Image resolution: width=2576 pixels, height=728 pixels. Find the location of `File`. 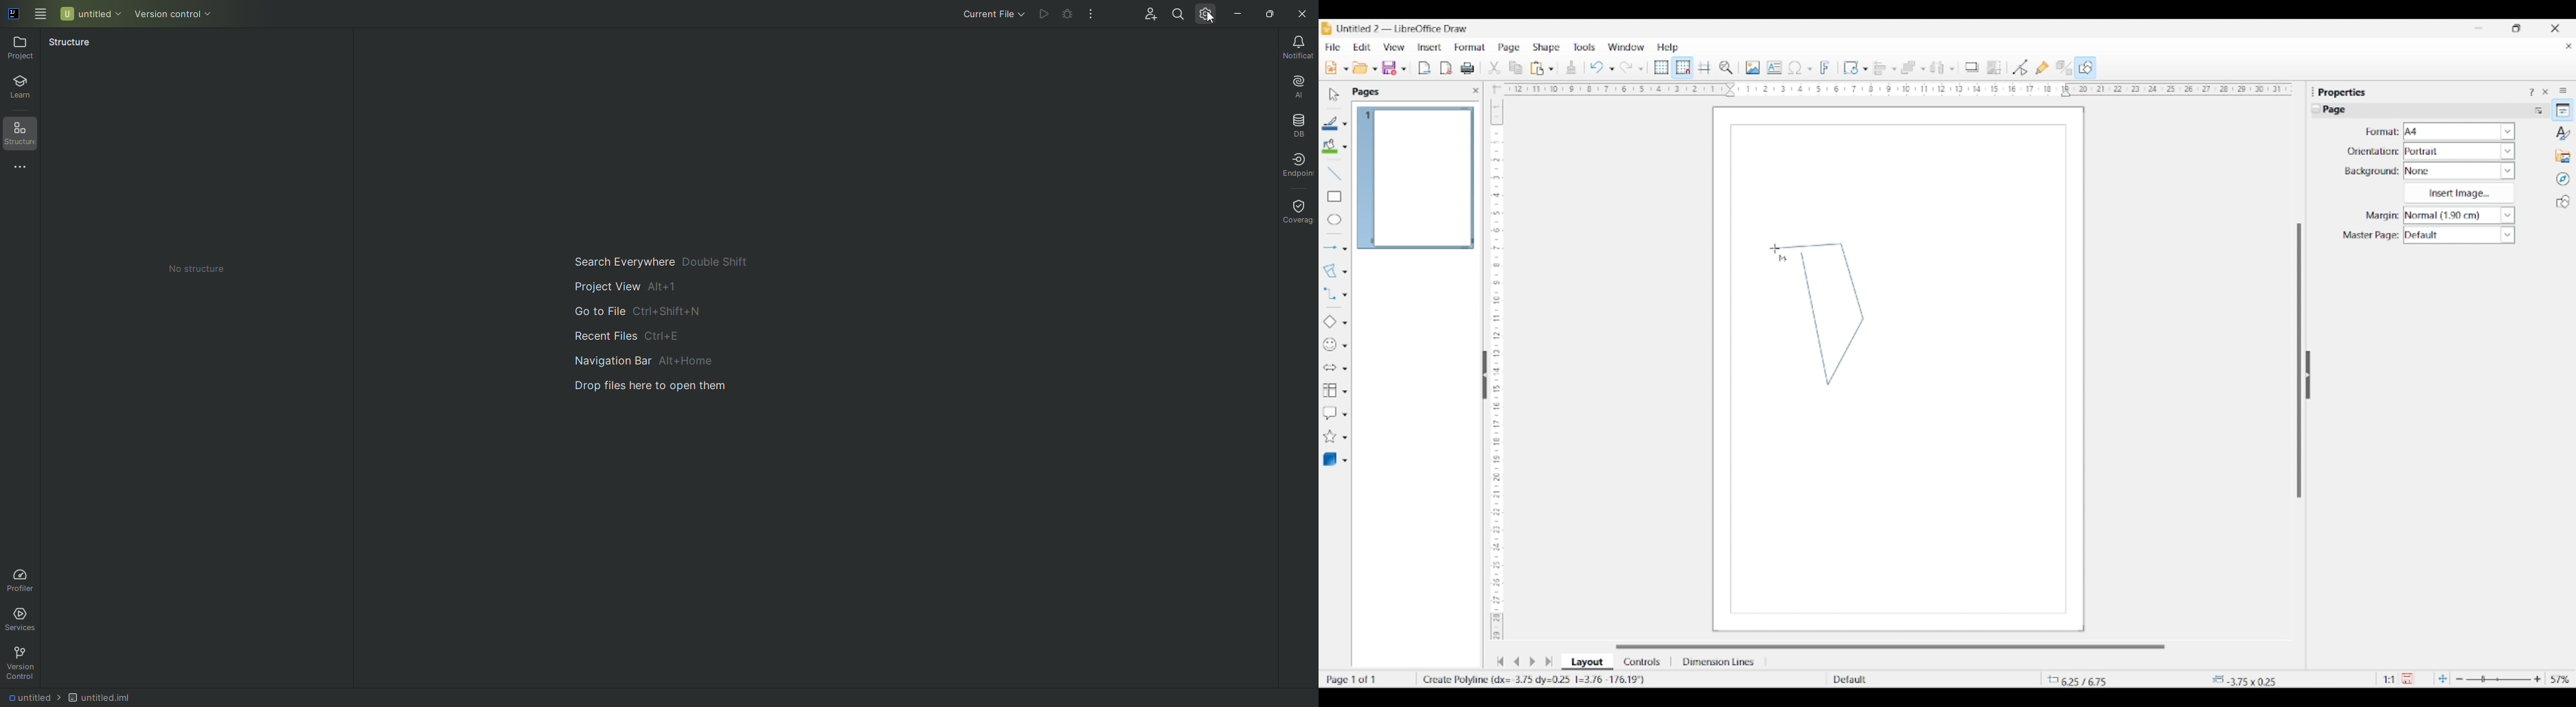

File is located at coordinates (1332, 47).